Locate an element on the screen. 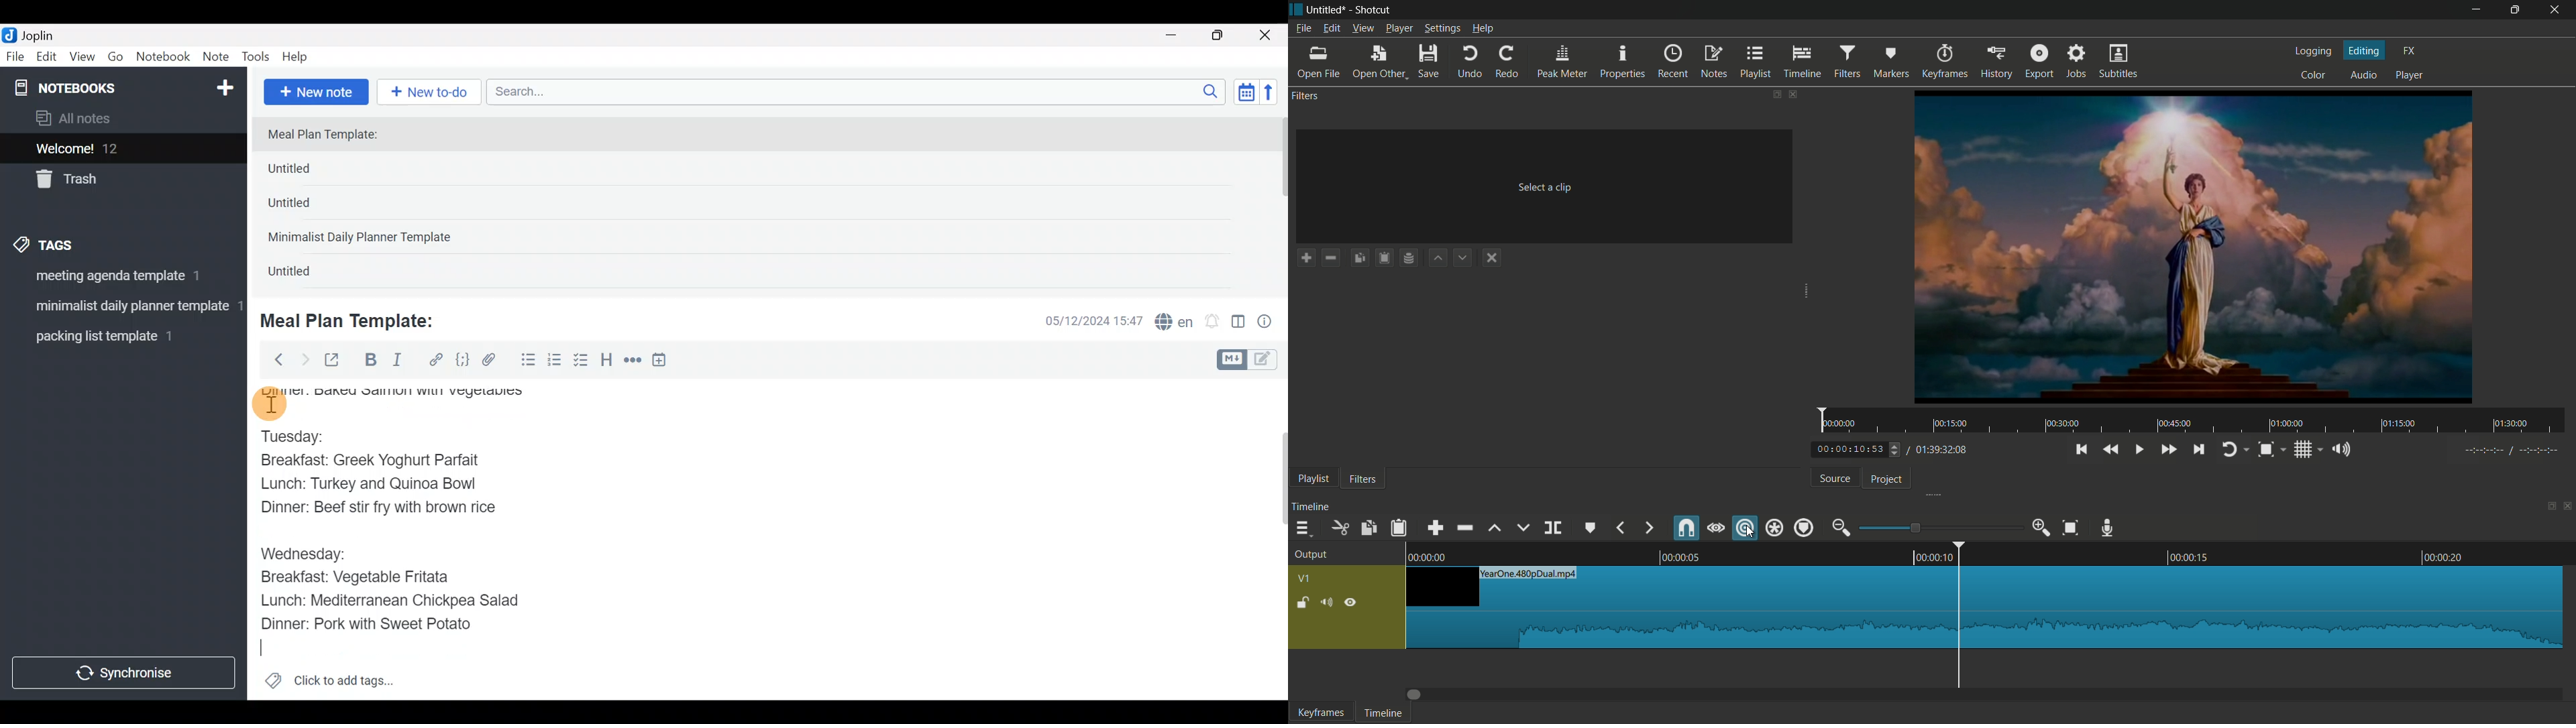 The height and width of the screenshot is (728, 2576). Dinner: Beef stir fry with brown rice is located at coordinates (376, 511).